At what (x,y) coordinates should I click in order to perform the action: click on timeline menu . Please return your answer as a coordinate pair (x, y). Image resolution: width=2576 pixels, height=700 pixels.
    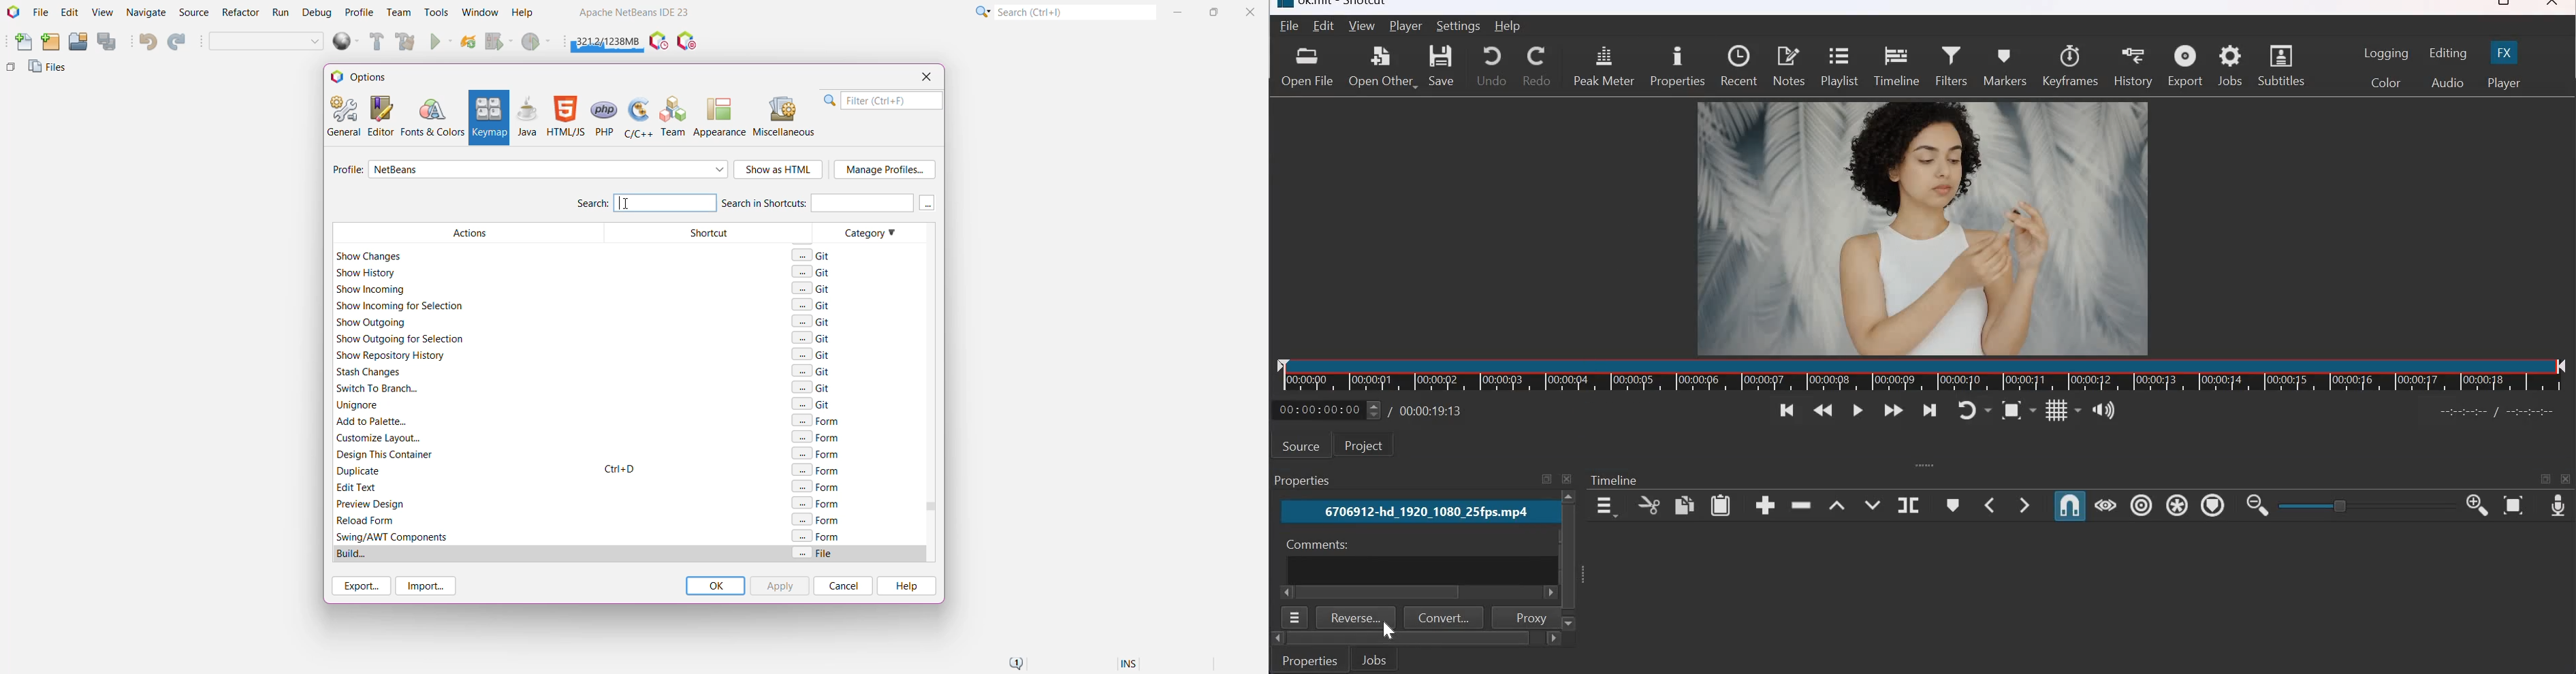
    Looking at the image, I should click on (1605, 506).